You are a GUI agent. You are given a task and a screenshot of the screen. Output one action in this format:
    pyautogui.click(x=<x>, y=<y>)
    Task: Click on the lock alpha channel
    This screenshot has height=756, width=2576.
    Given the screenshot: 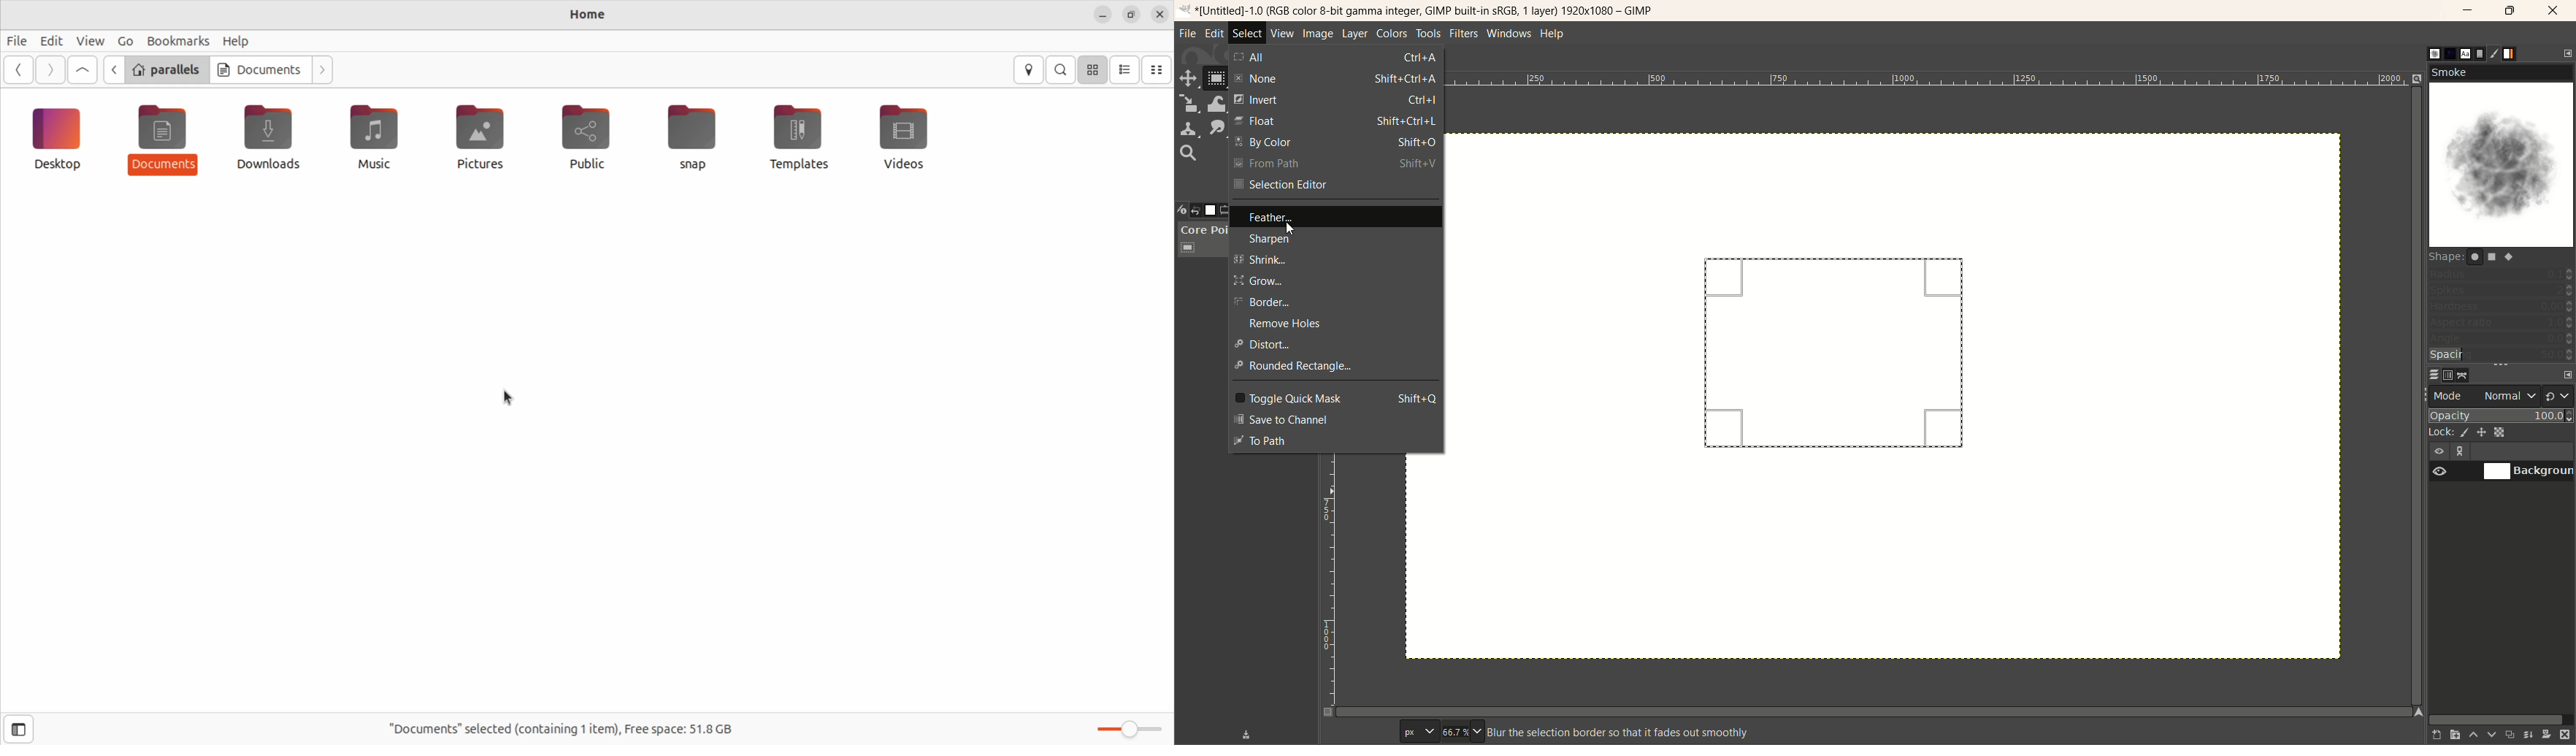 What is the action you would take?
    pyautogui.click(x=2499, y=432)
    